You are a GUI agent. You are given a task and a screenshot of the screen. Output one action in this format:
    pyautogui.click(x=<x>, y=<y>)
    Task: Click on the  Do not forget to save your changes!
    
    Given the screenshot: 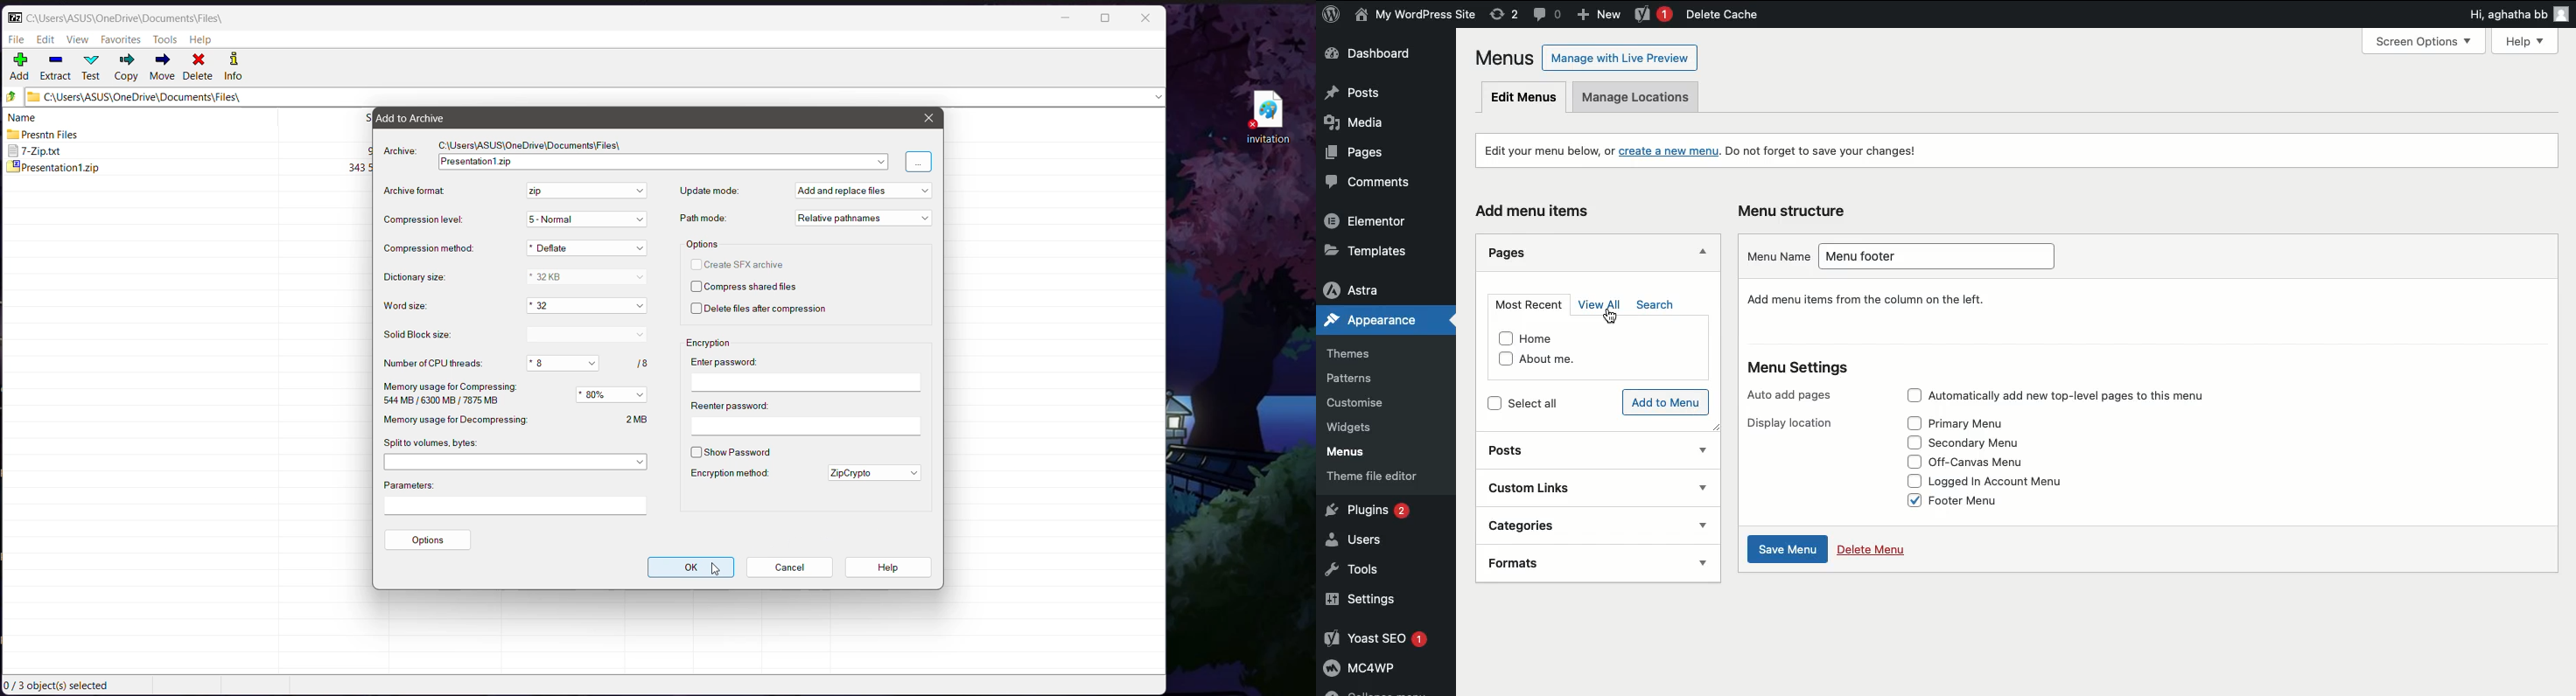 What is the action you would take?
    pyautogui.click(x=1835, y=152)
    